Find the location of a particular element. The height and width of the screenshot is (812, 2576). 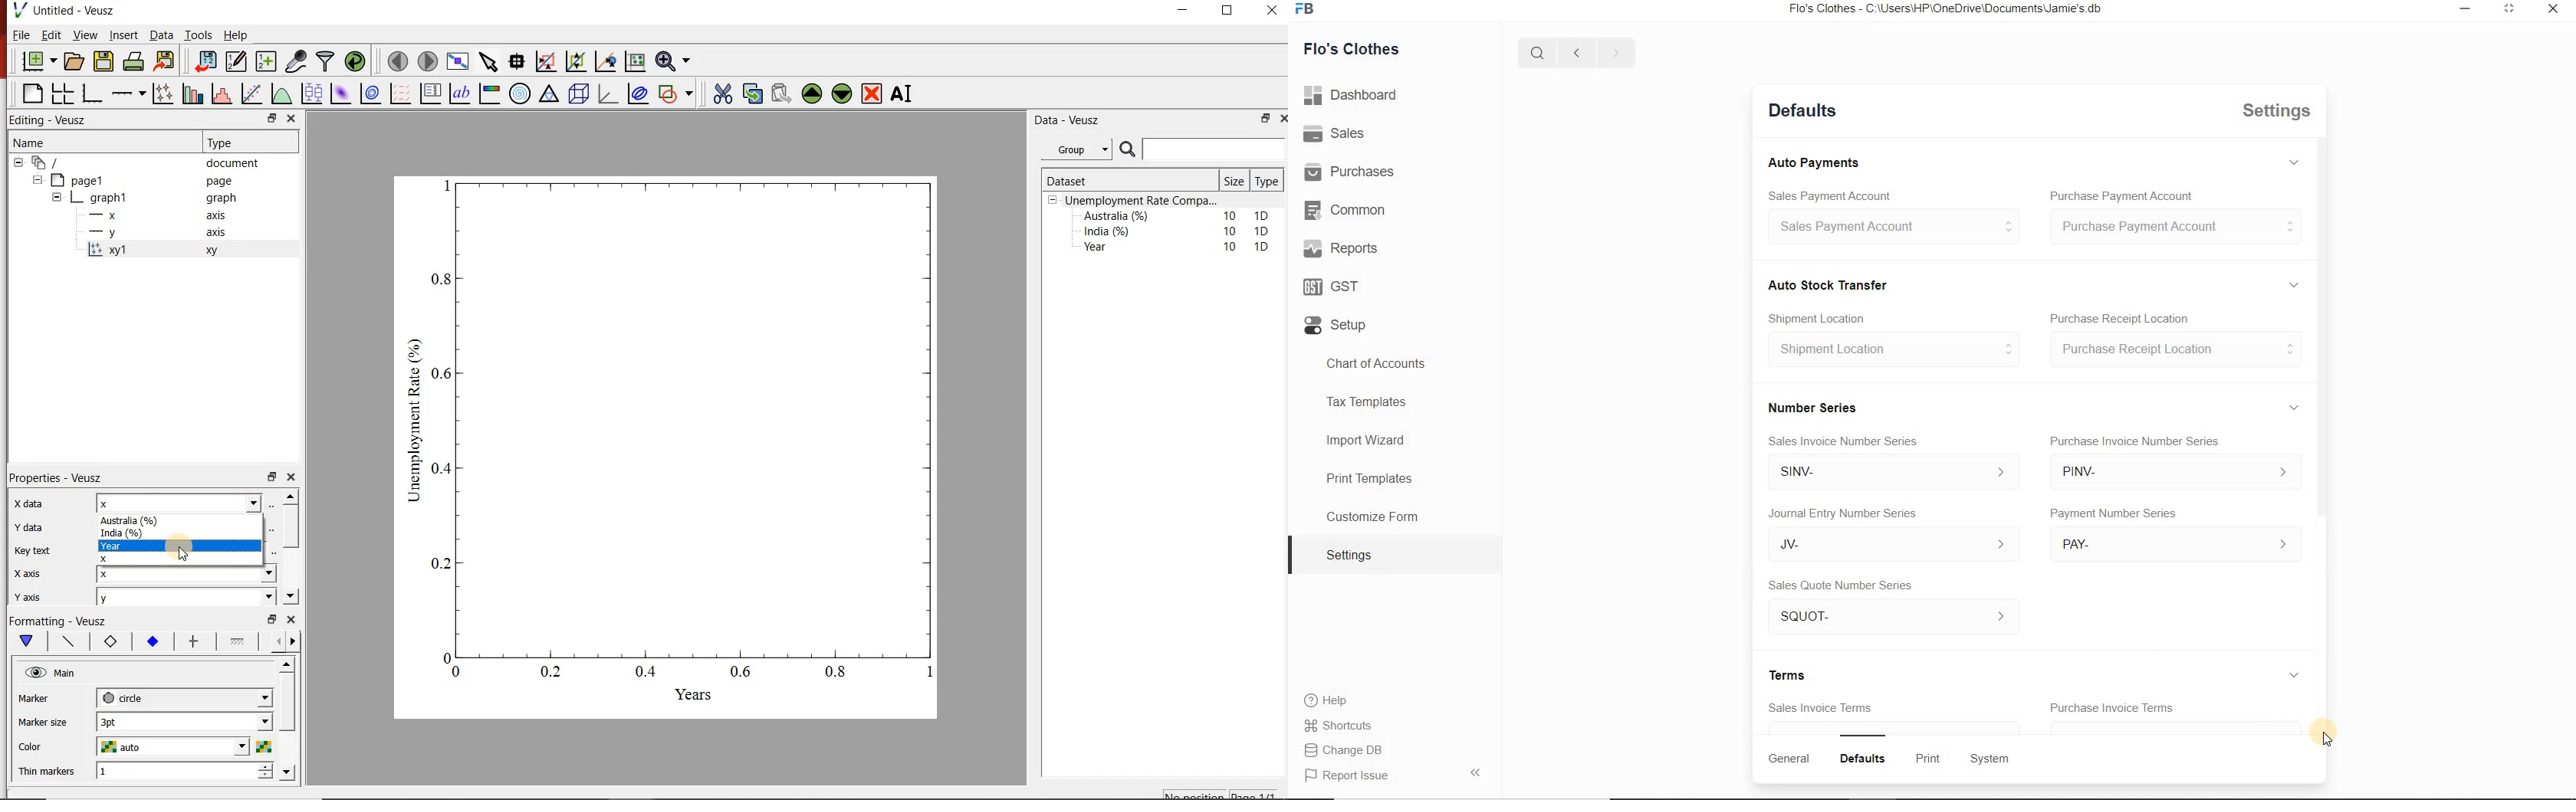

Auto Stock Transfer is located at coordinates (1834, 285).